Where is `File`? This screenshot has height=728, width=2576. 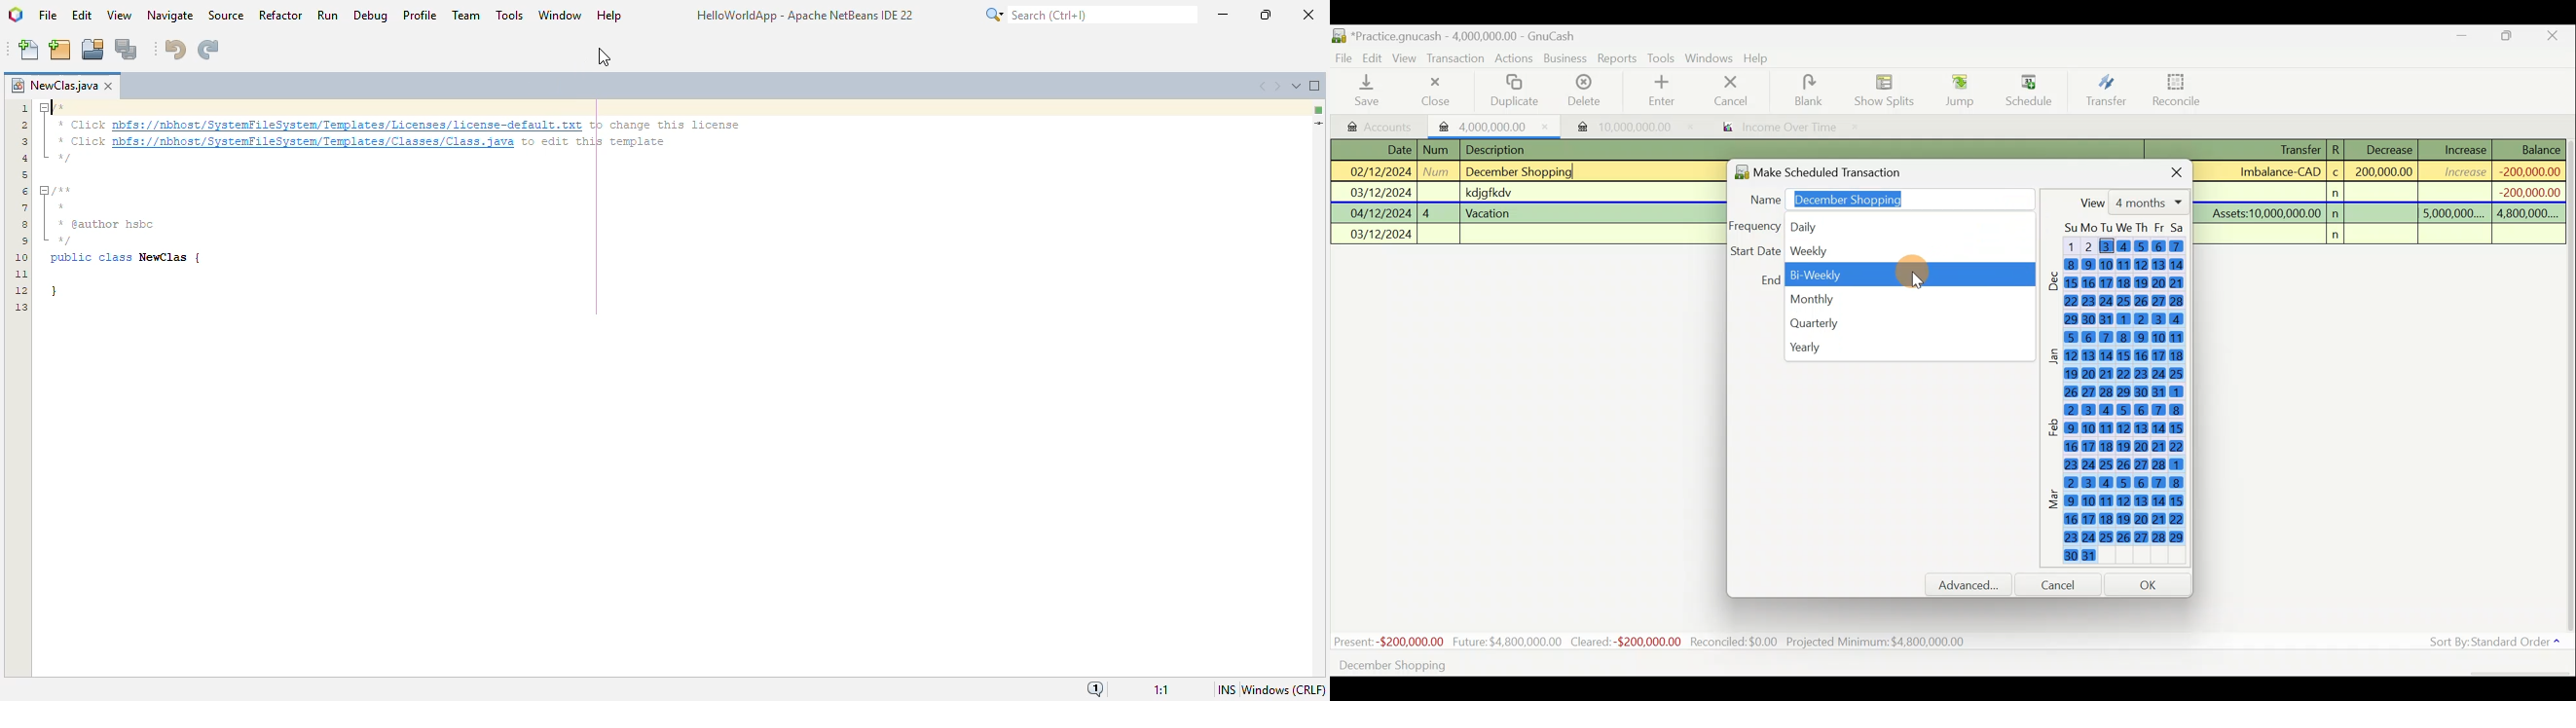 File is located at coordinates (1345, 58).